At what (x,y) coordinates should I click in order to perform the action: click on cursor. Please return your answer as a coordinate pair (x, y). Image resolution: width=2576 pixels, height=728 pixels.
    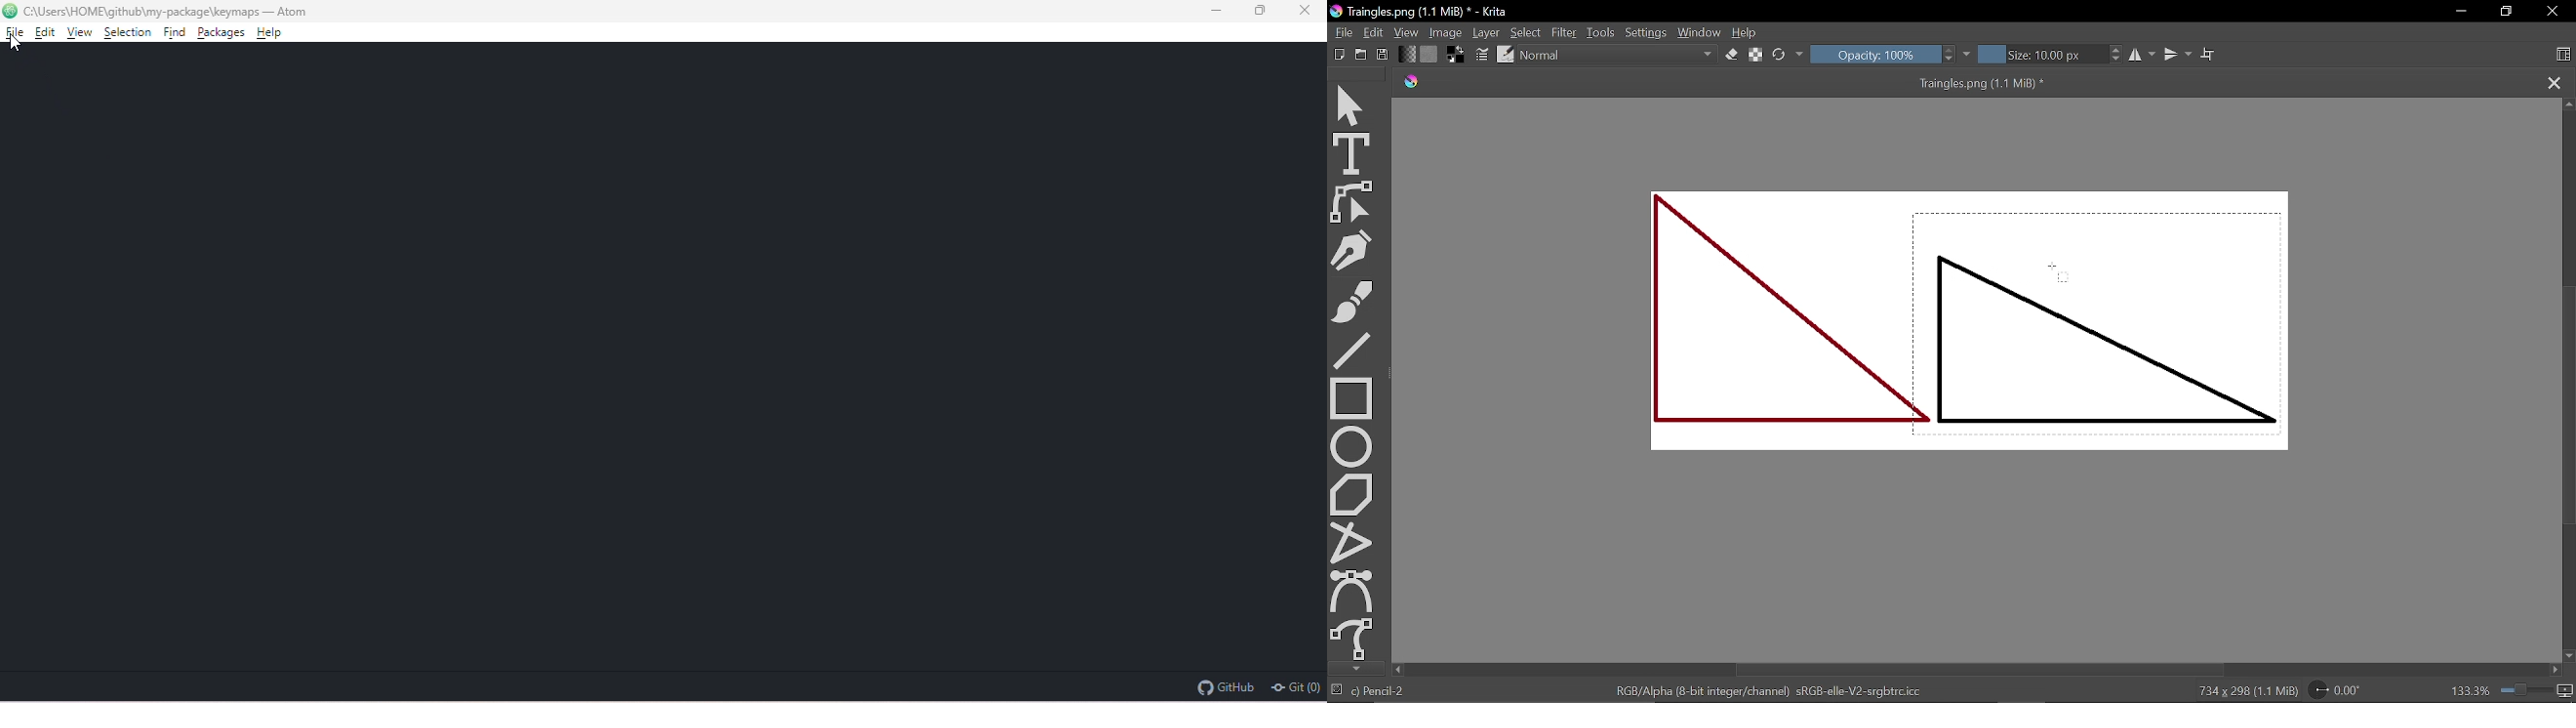
    Looking at the image, I should click on (17, 43).